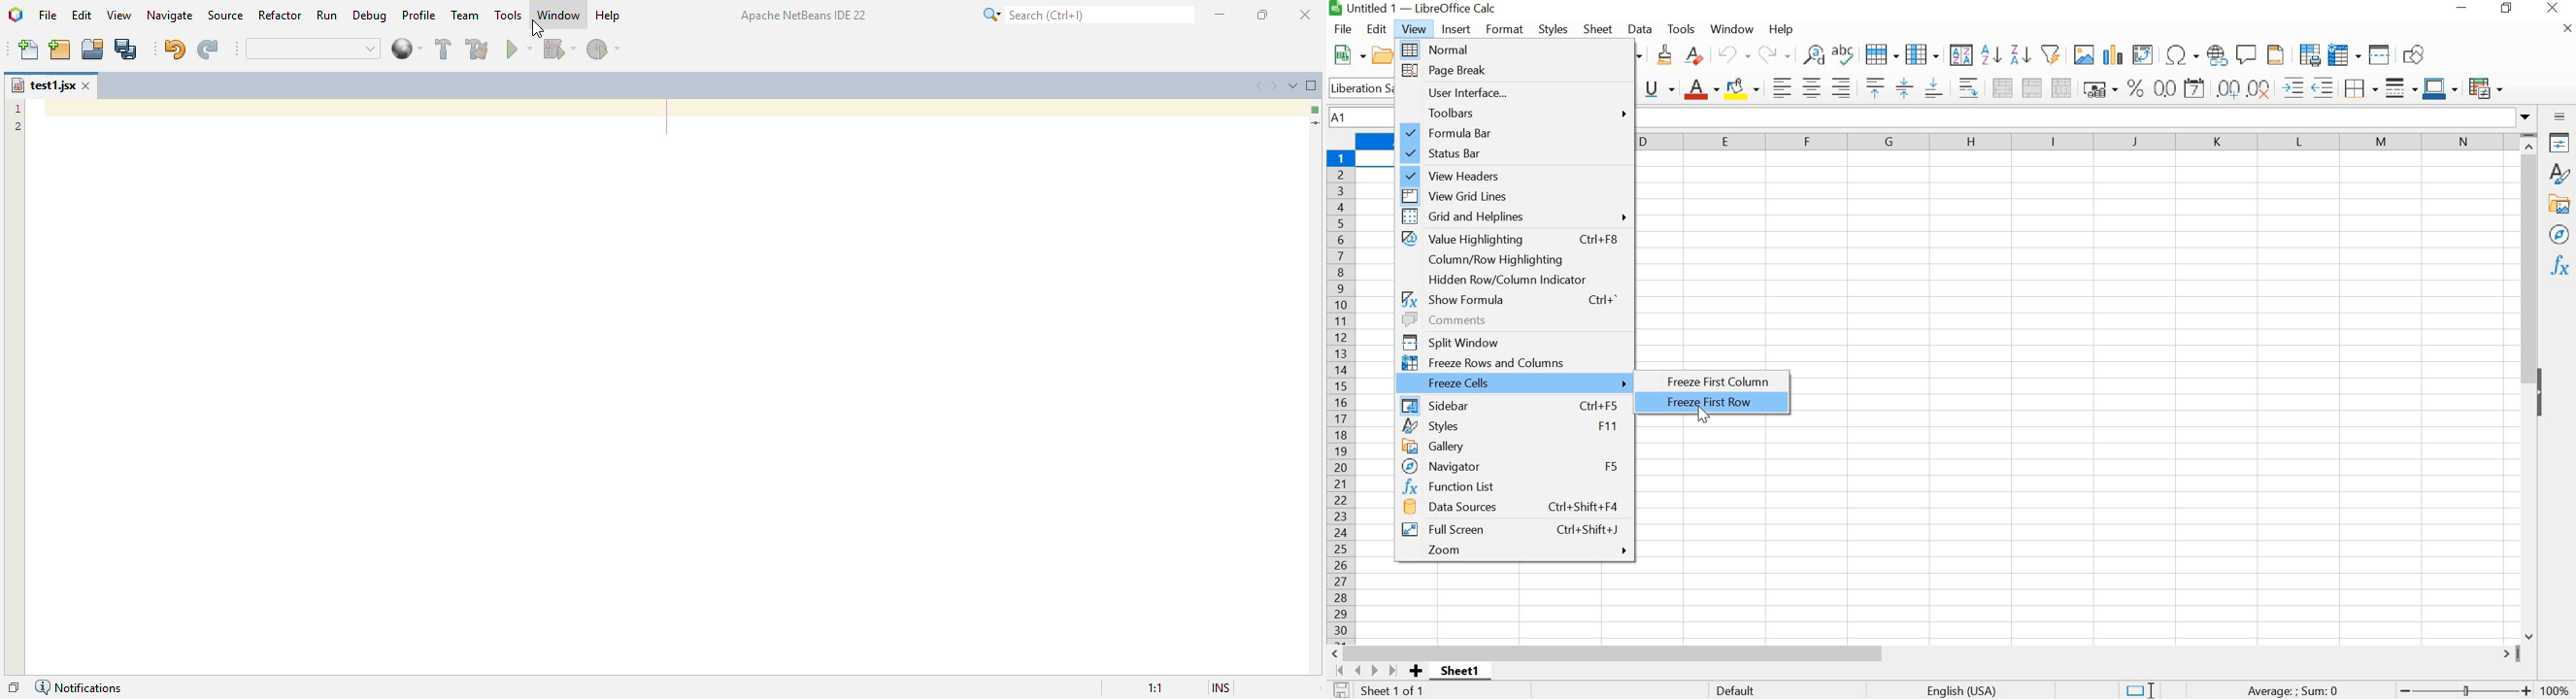  Describe the element at coordinates (2560, 143) in the screenshot. I see `PROPERTIES` at that location.